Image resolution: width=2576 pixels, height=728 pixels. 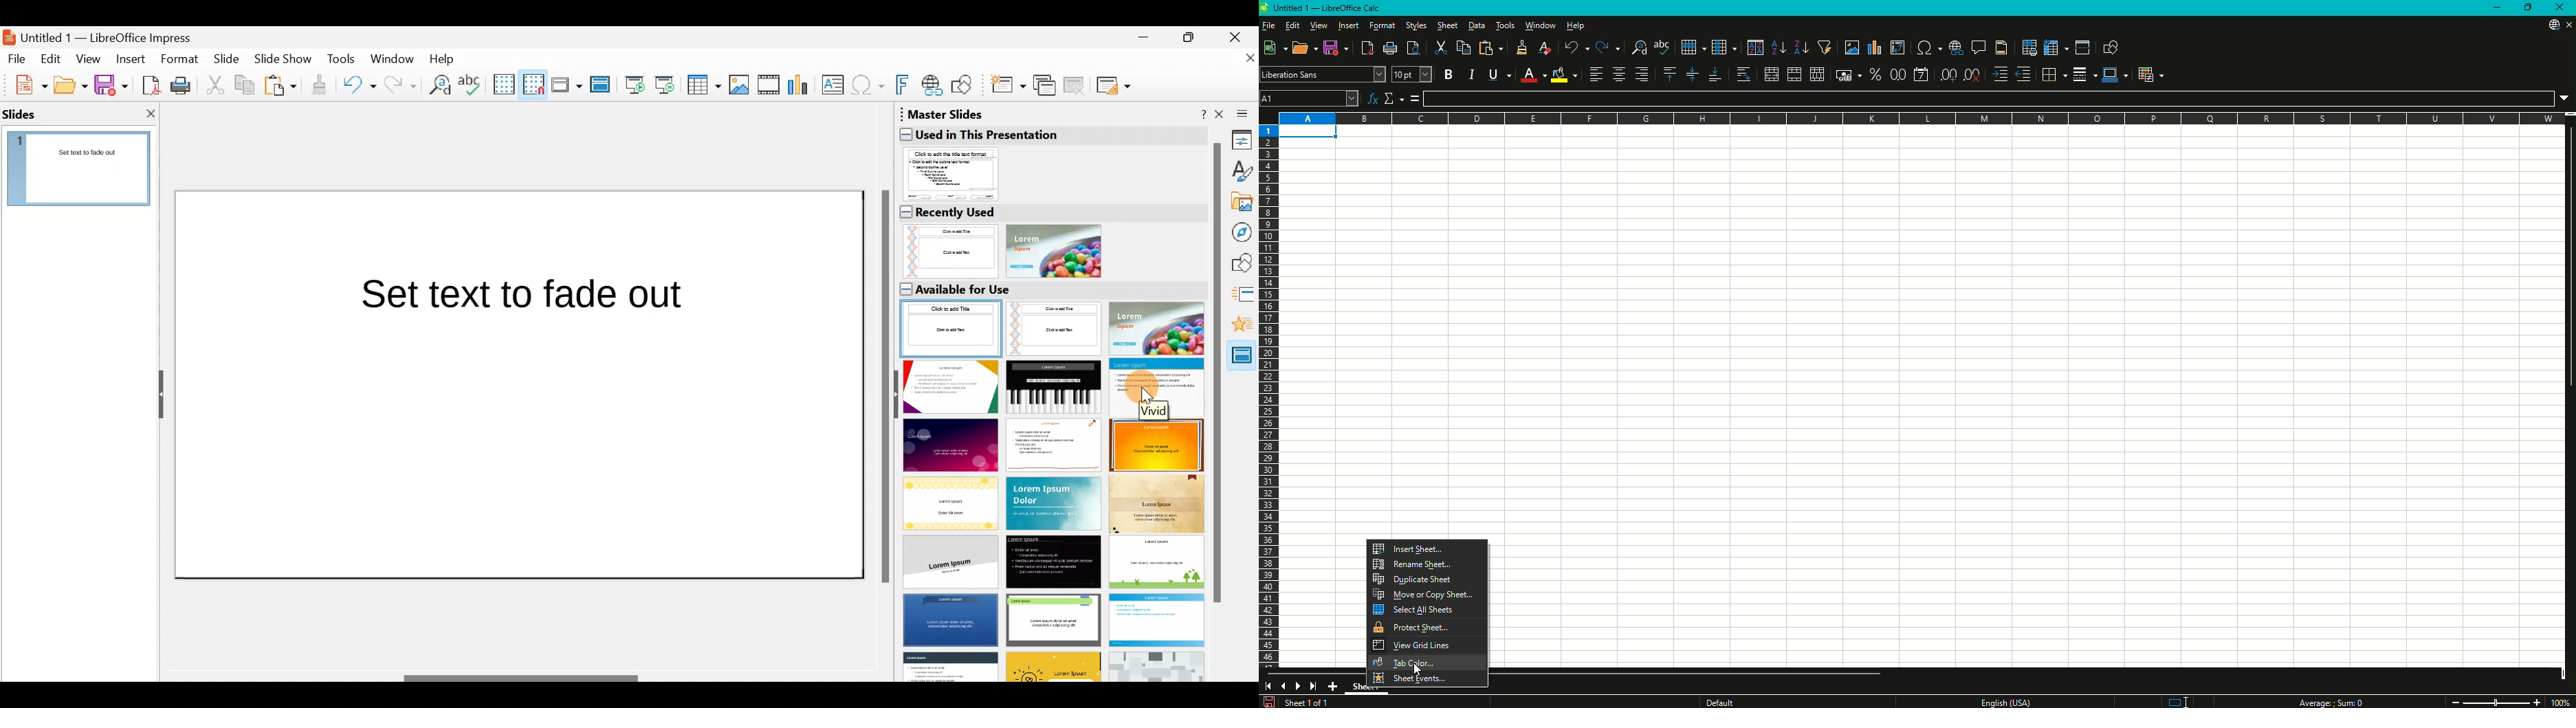 I want to click on Insert chart, so click(x=801, y=86).